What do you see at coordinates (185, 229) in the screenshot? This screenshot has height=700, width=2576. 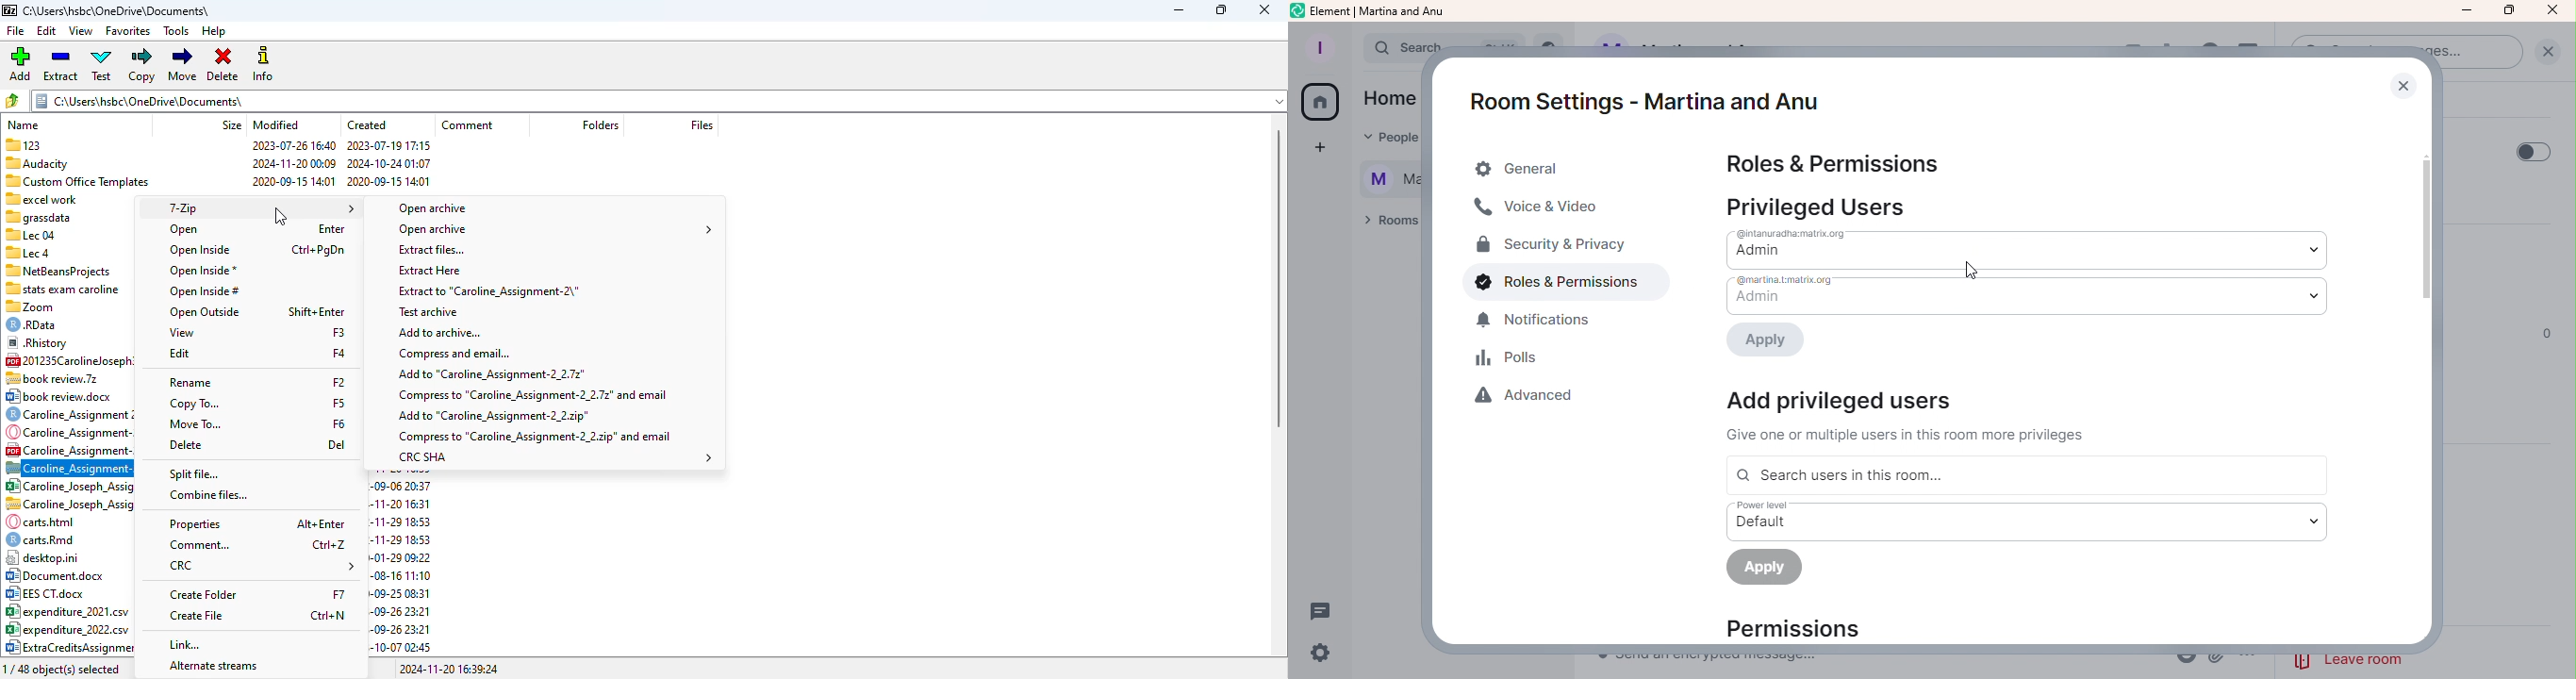 I see `open` at bounding box center [185, 229].